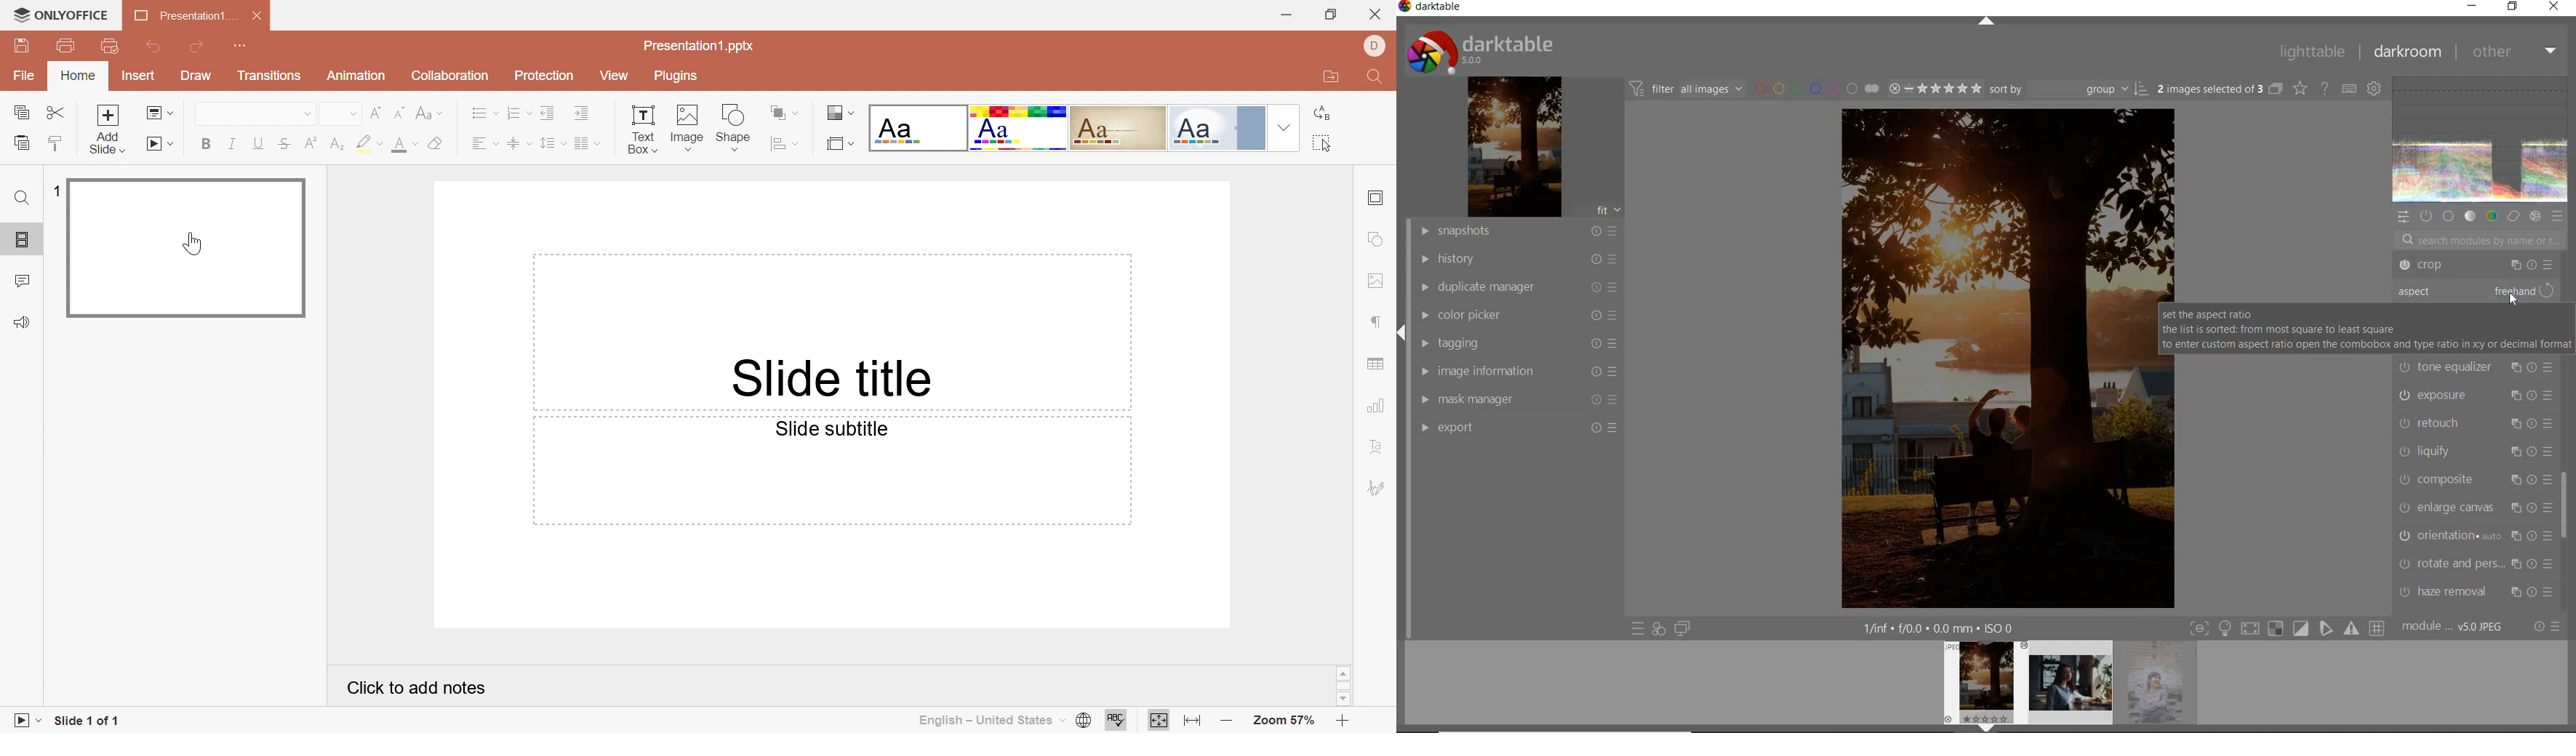  What do you see at coordinates (2476, 453) in the screenshot?
I see `liquify` at bounding box center [2476, 453].